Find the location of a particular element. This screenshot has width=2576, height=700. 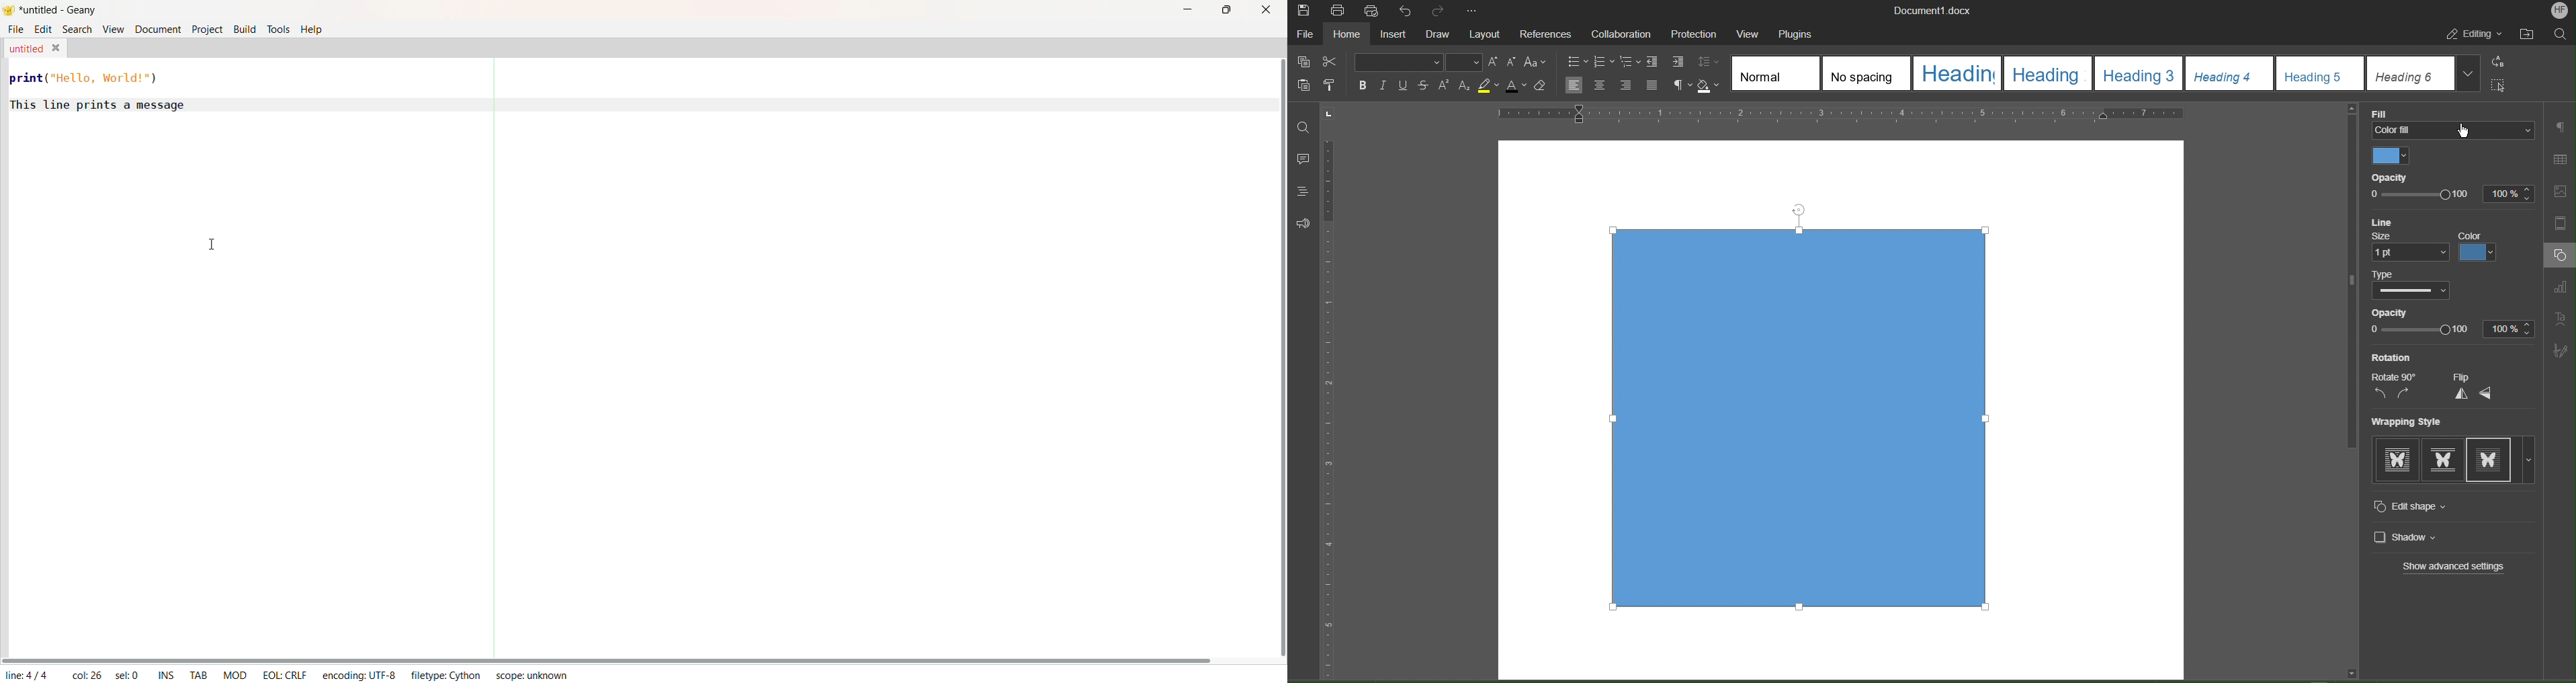

Horizontal Ruler is located at coordinates (1848, 114).